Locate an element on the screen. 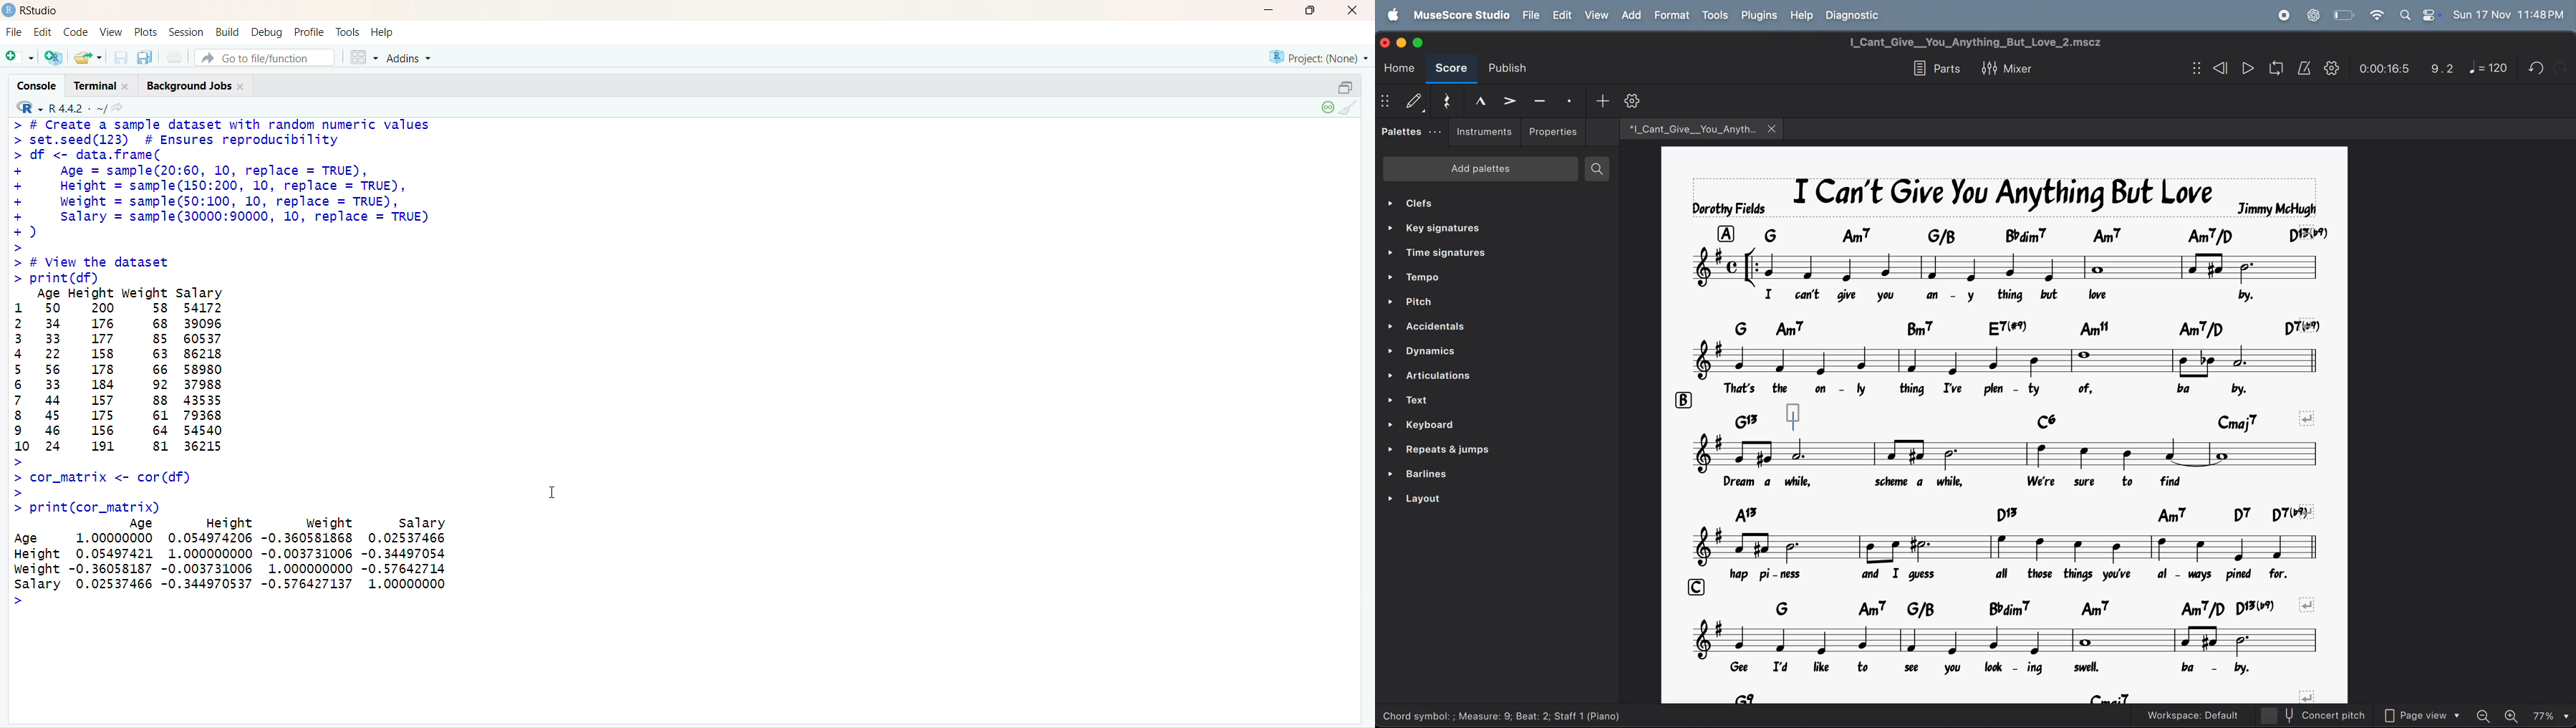 Image resolution: width=2576 pixels, height=728 pixels. RStudio logo is located at coordinates (26, 107).